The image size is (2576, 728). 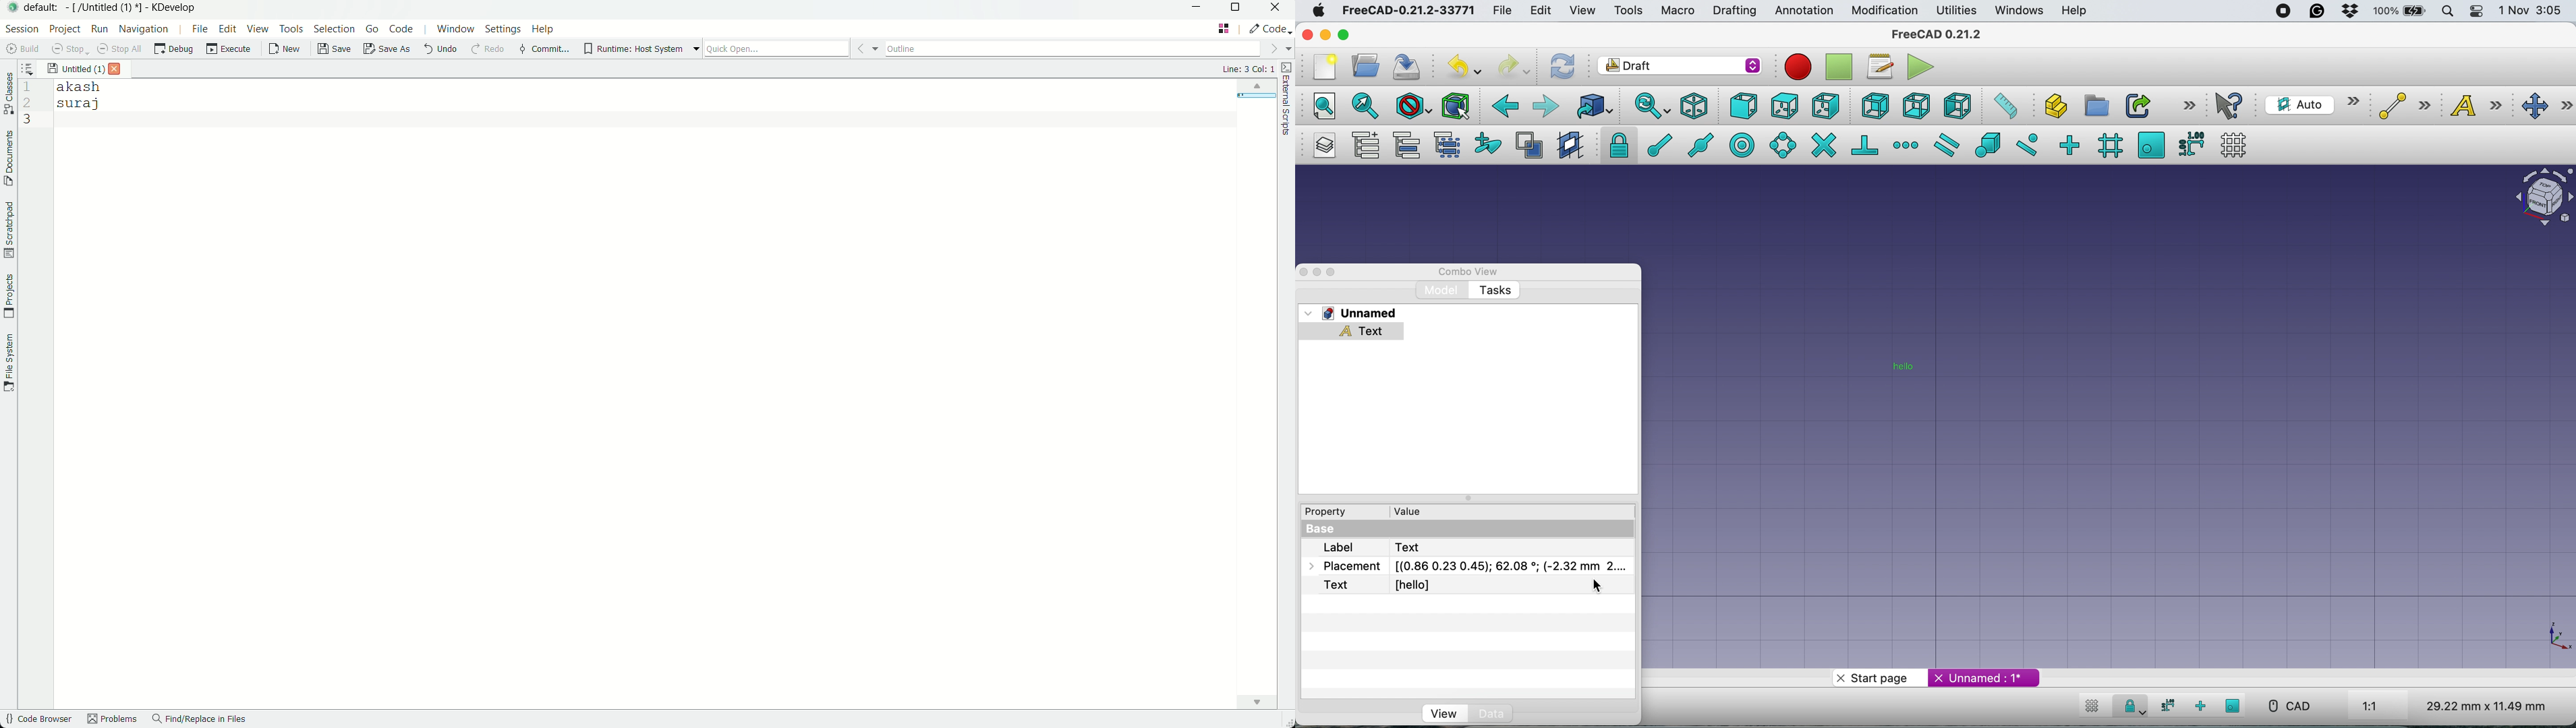 I want to click on model, so click(x=1433, y=291).